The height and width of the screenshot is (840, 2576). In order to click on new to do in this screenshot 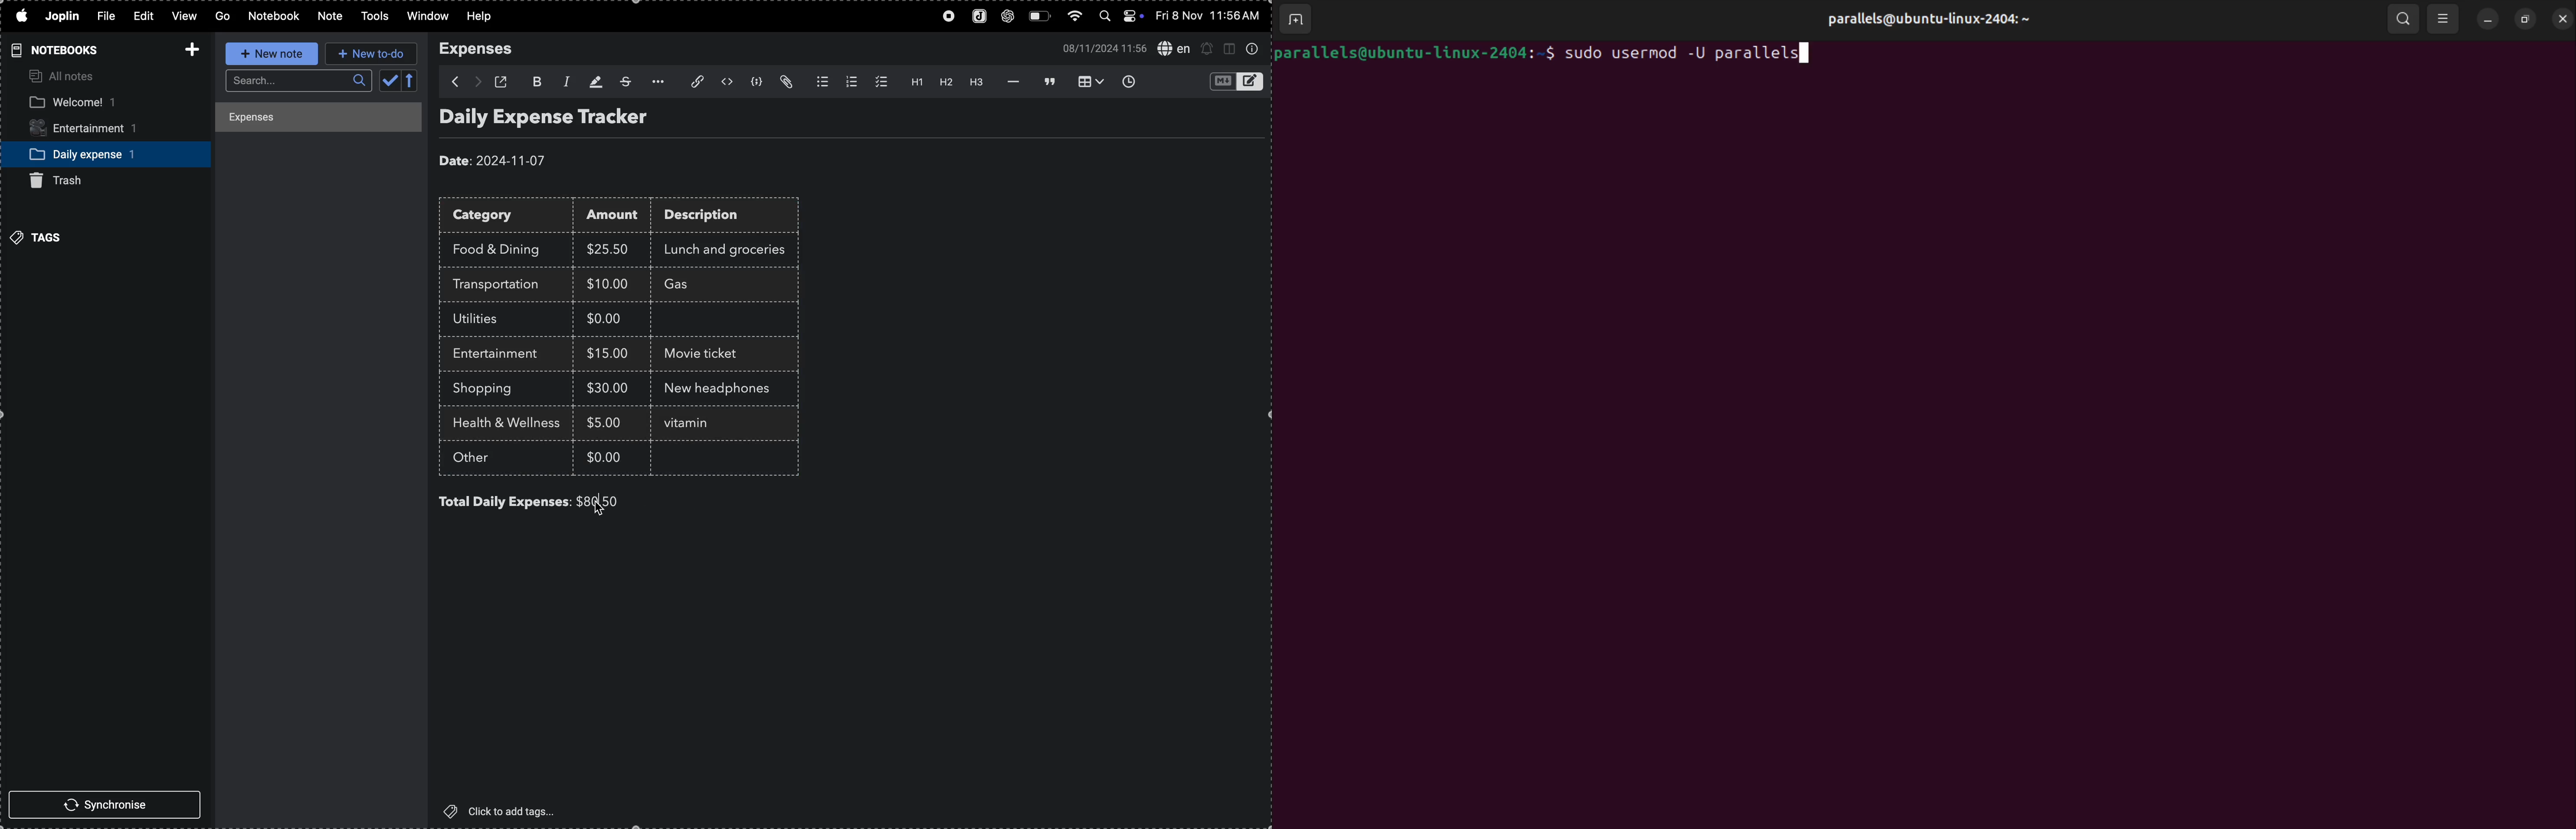, I will do `click(371, 54)`.